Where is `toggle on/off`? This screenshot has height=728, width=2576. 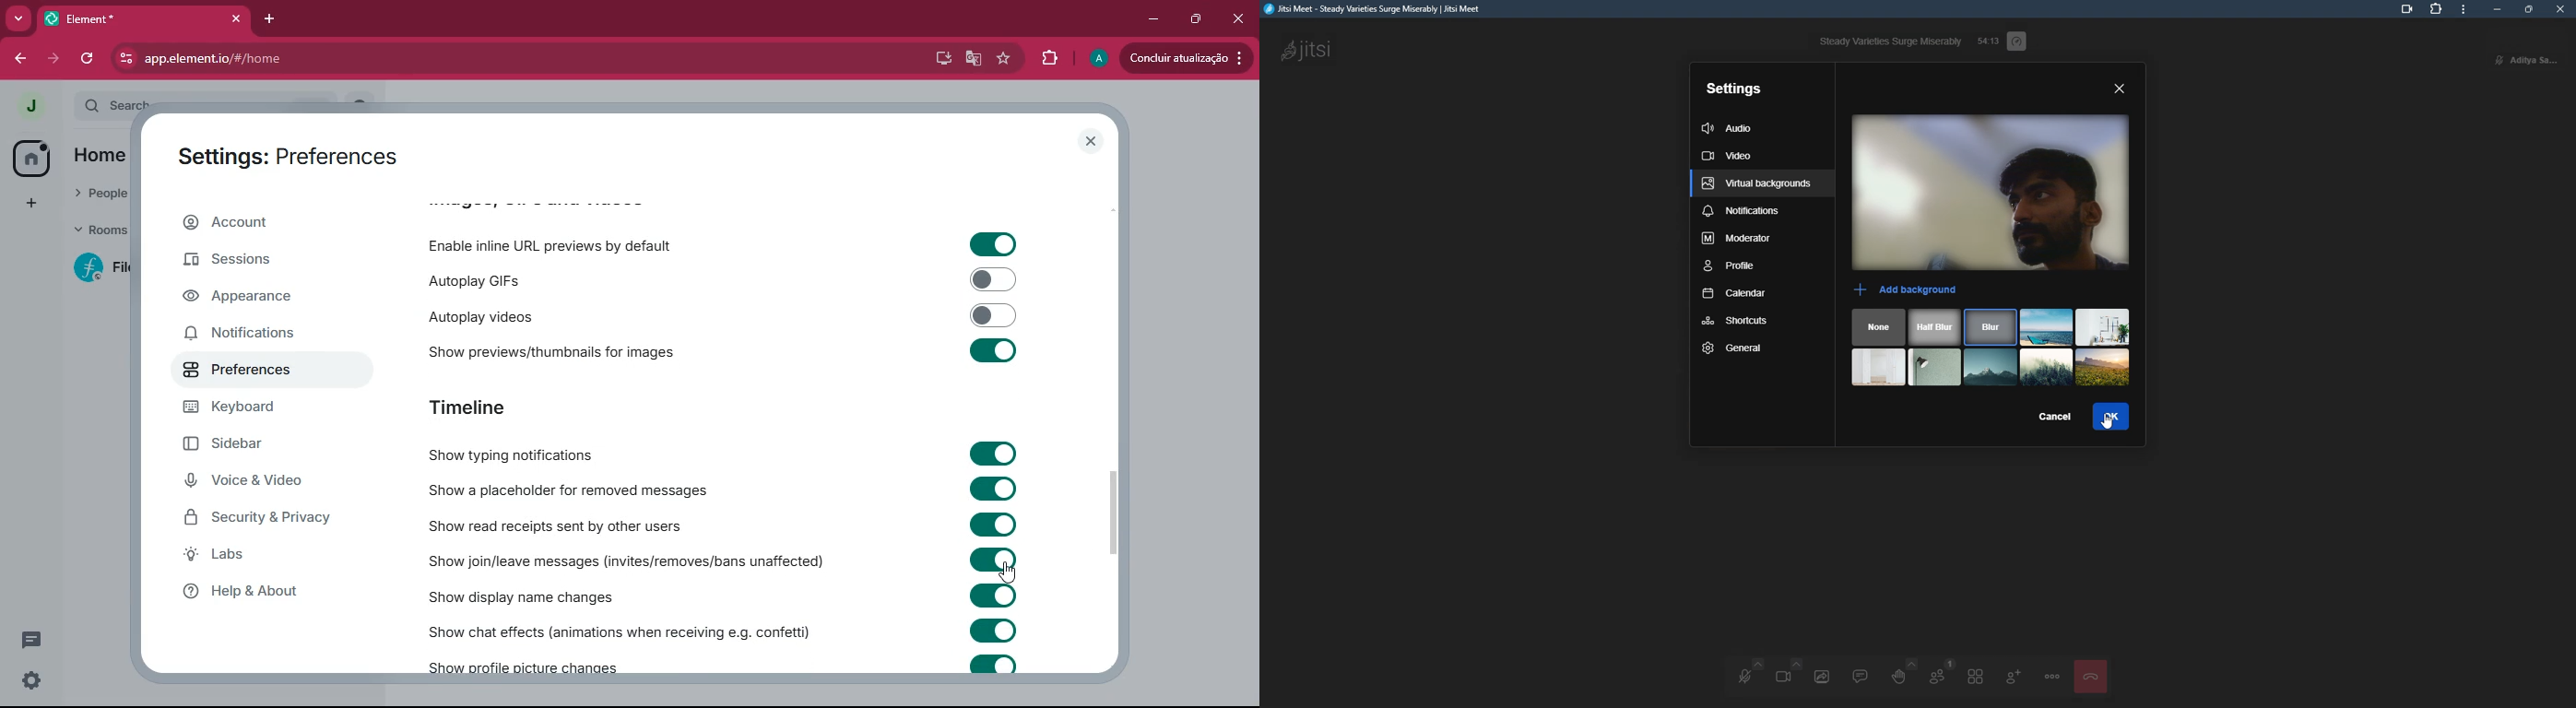
toggle on/off is located at coordinates (993, 279).